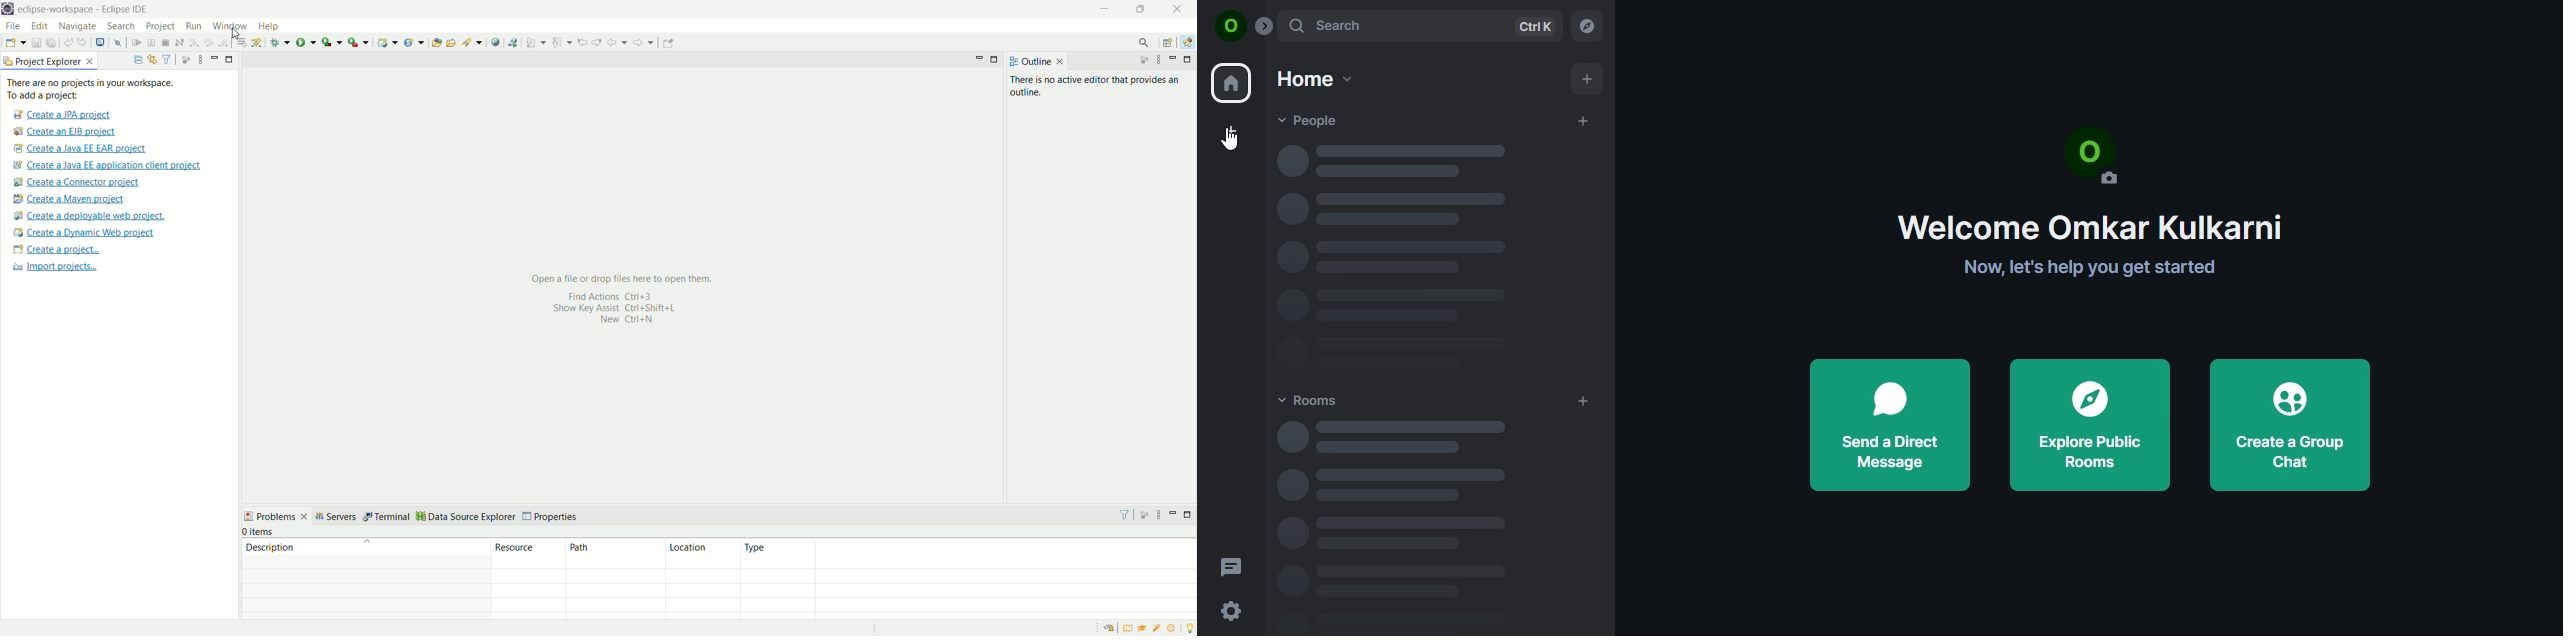 Image resolution: width=2576 pixels, height=644 pixels. I want to click on maximize, so click(1190, 59).